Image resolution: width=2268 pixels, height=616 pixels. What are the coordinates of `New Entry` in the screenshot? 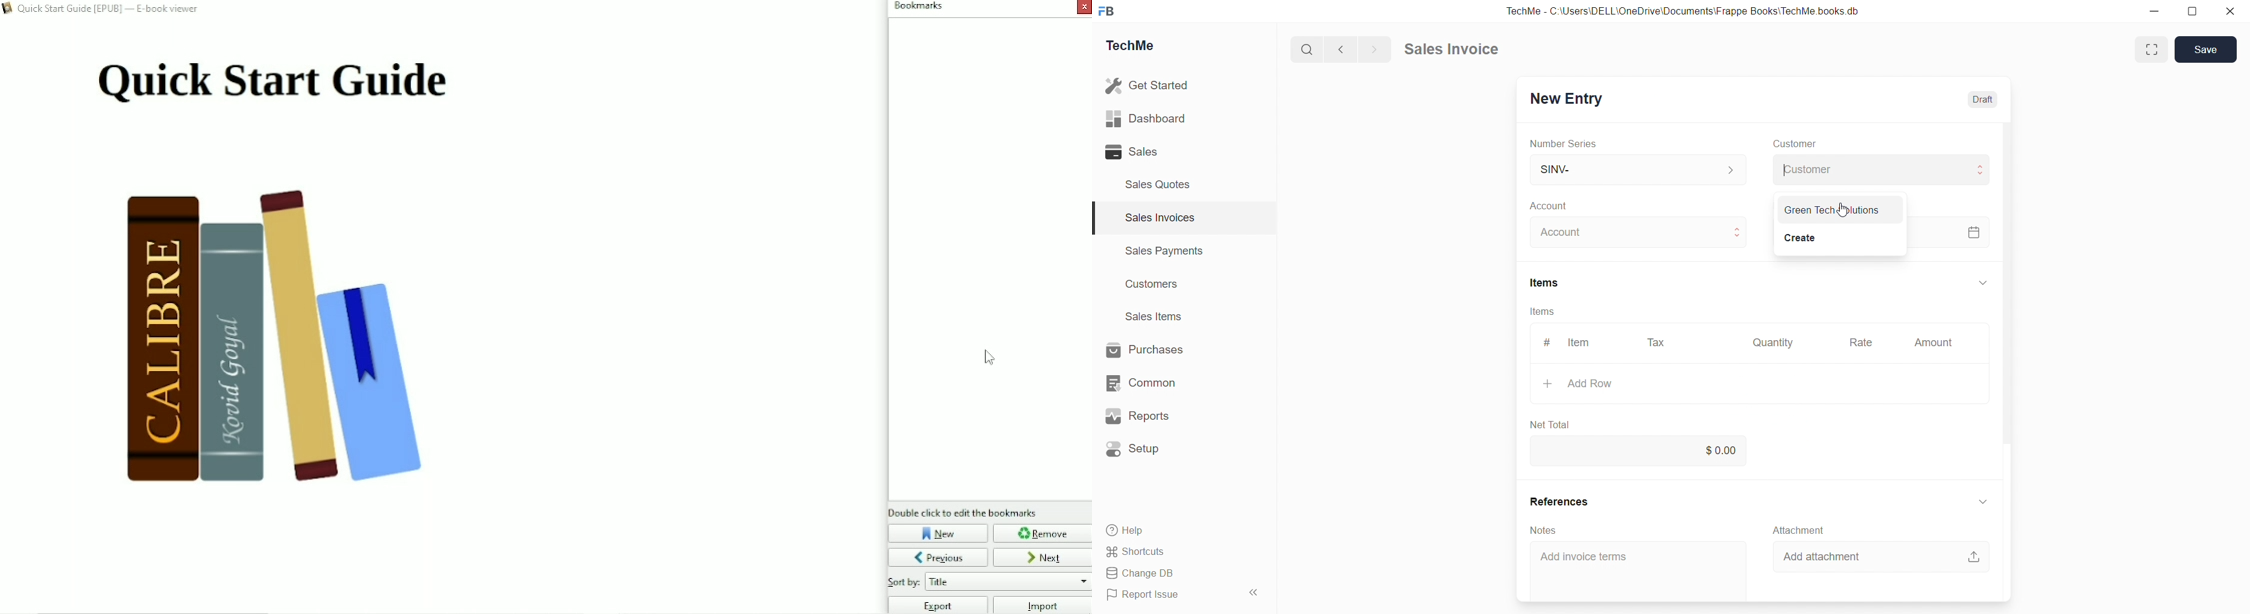 It's located at (1568, 100).